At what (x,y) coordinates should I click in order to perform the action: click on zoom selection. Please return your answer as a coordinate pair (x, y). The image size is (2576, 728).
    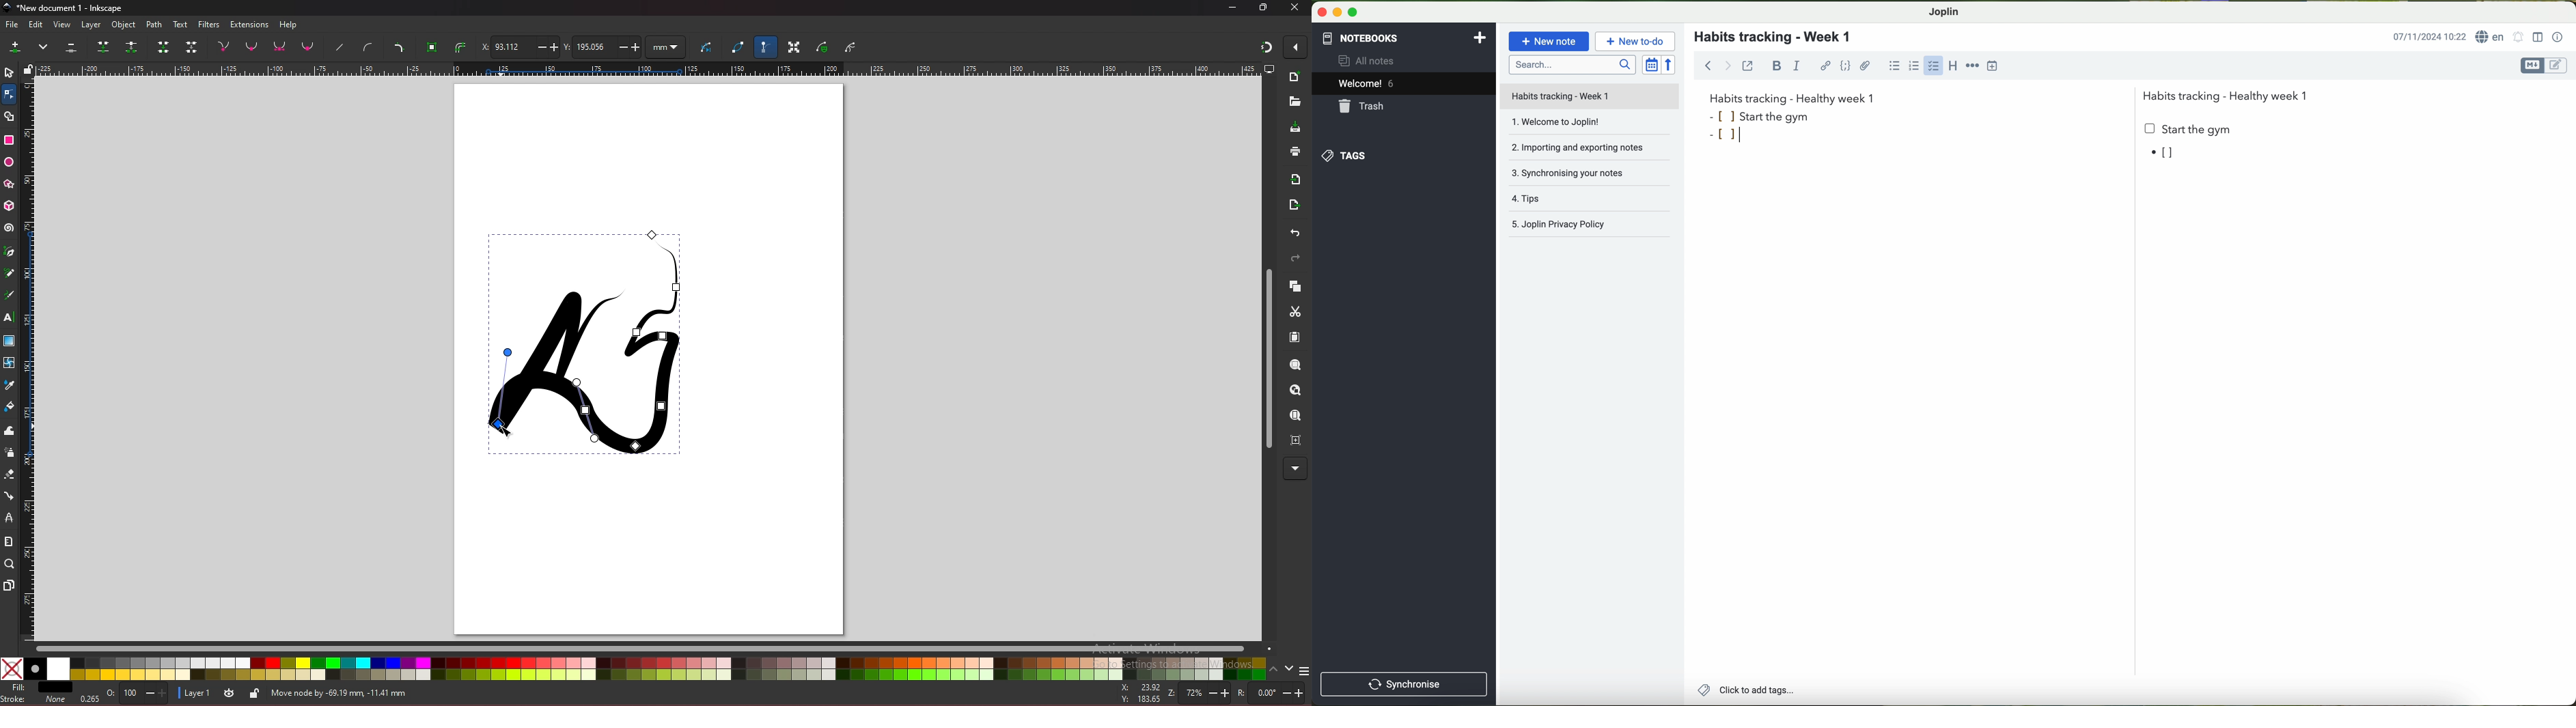
    Looking at the image, I should click on (1294, 365).